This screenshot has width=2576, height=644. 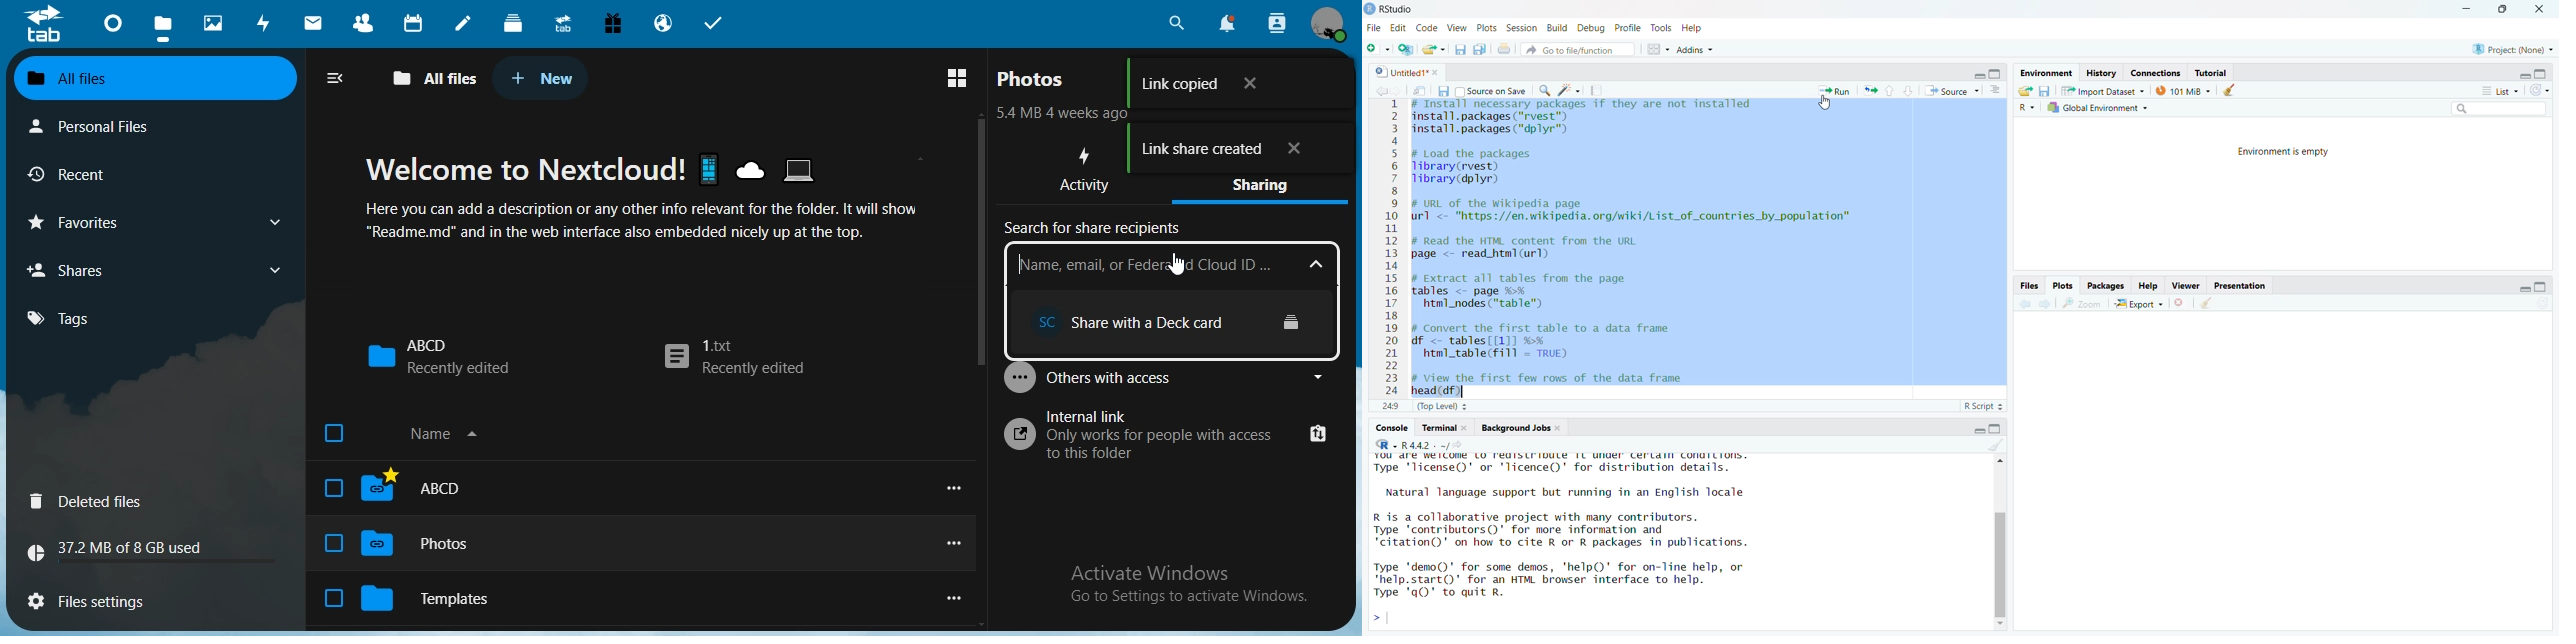 I want to click on # URL of the wikipedia pageurl <- "https://en.wikipedia.org/wiki/List_of_countries_by population", so click(x=1634, y=212).